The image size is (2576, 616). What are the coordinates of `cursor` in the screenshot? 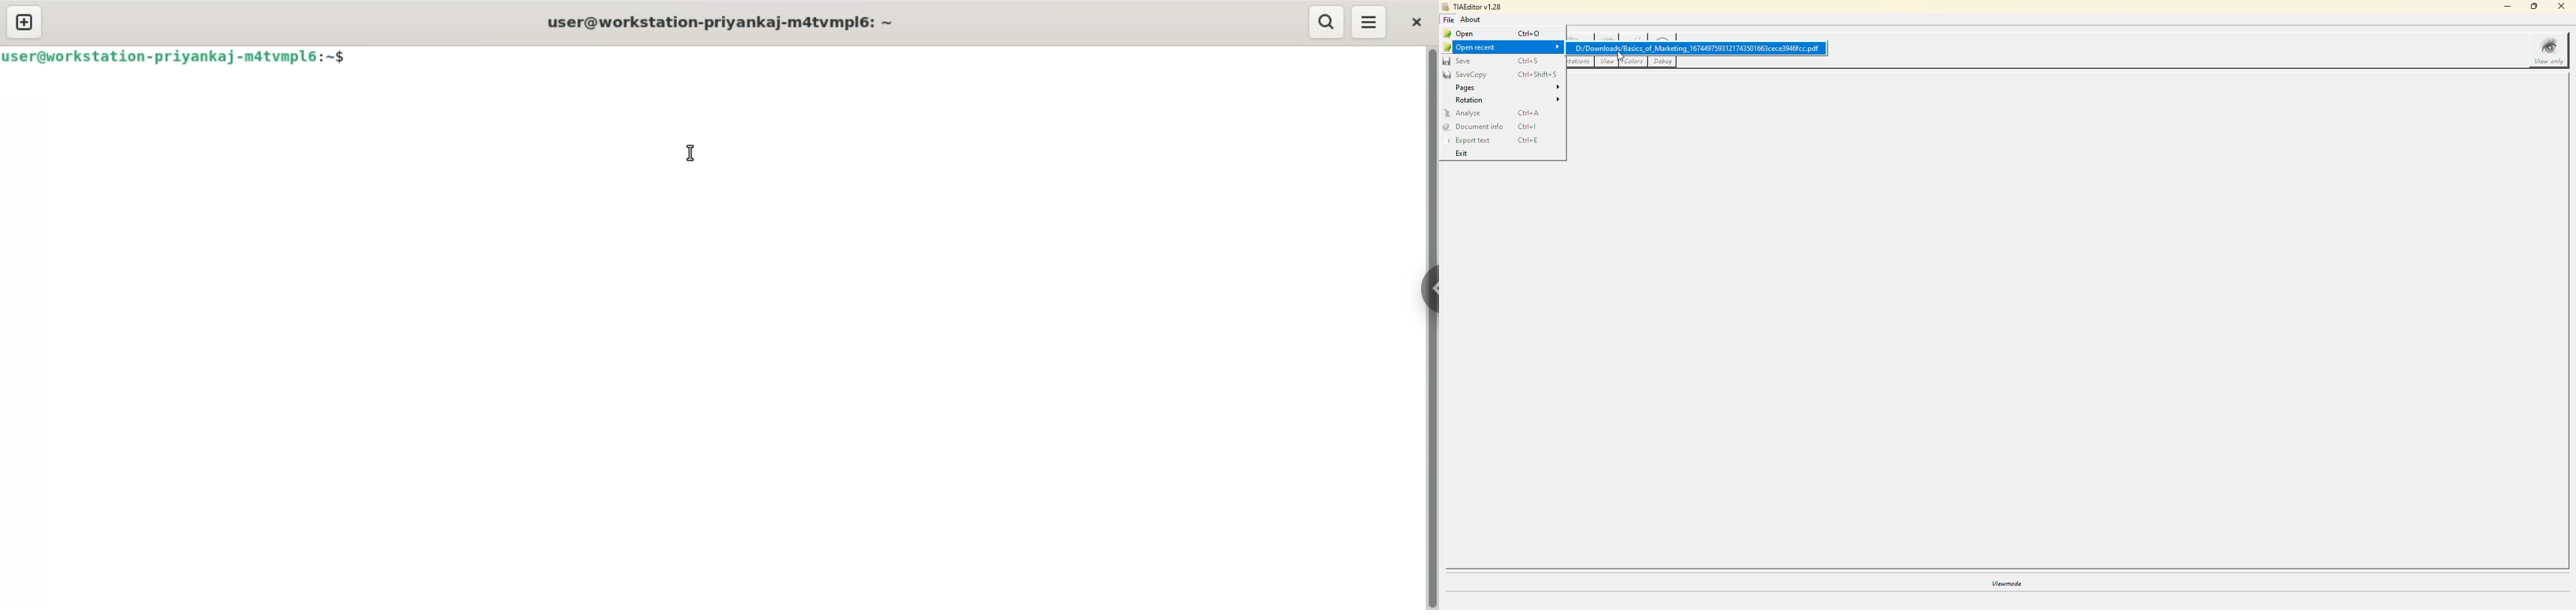 It's located at (690, 151).